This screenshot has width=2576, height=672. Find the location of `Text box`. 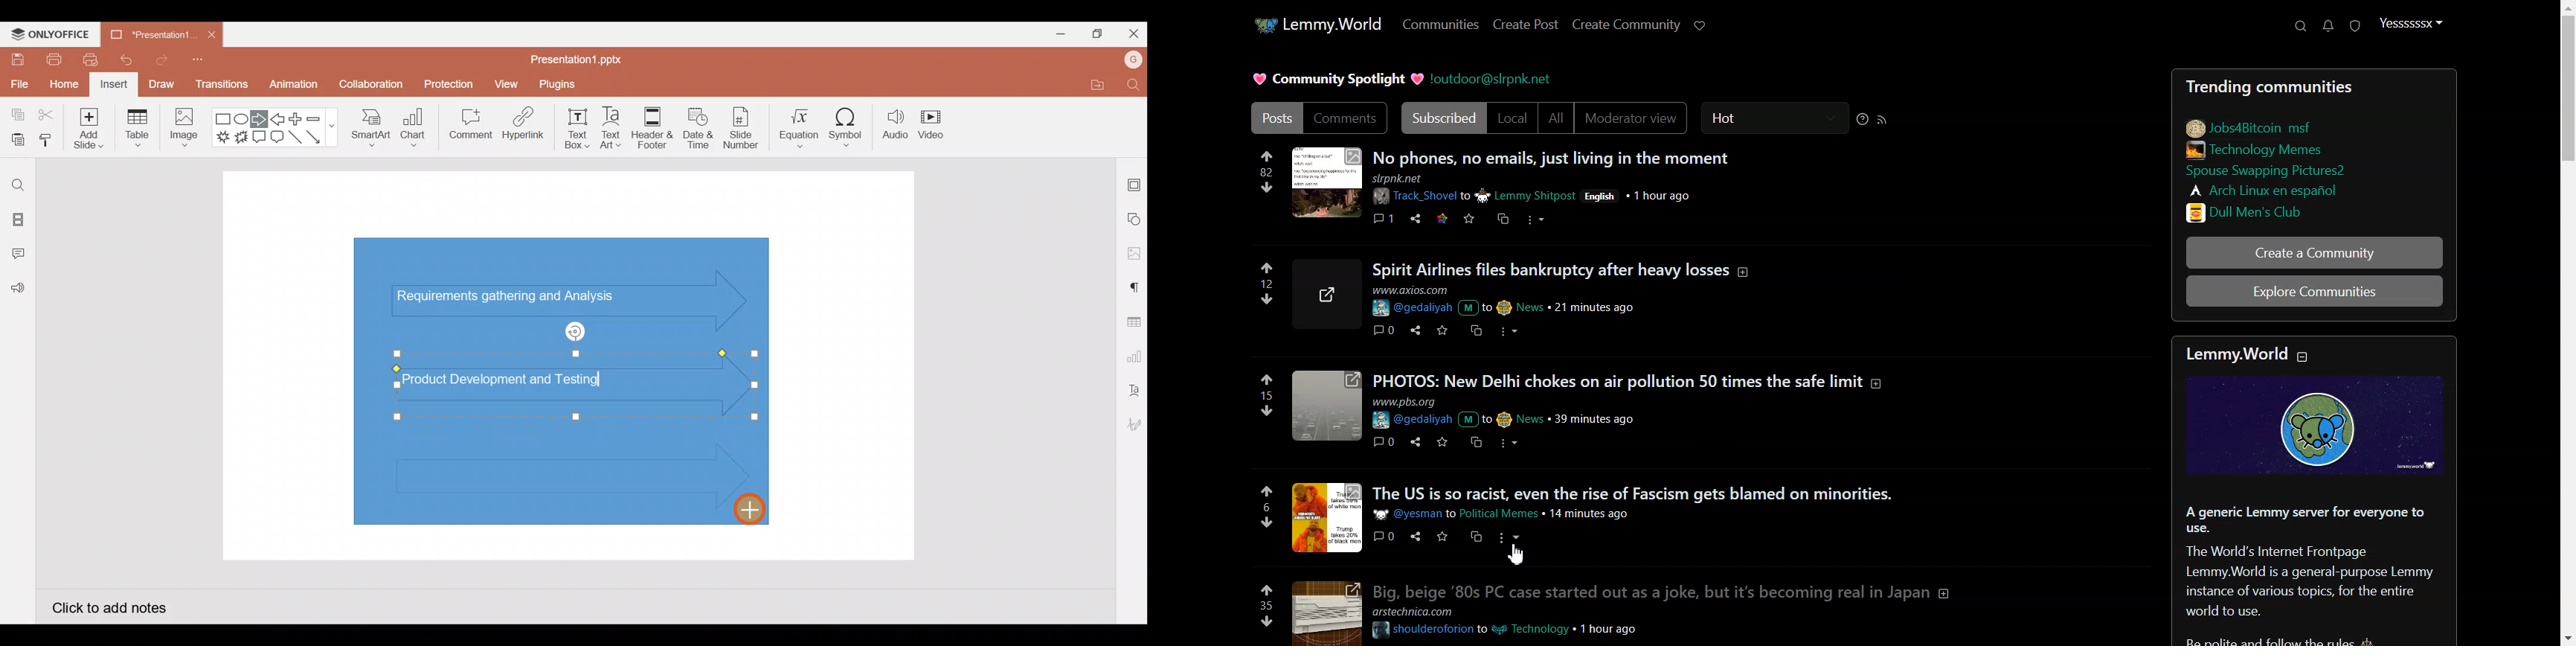

Text box is located at coordinates (578, 129).